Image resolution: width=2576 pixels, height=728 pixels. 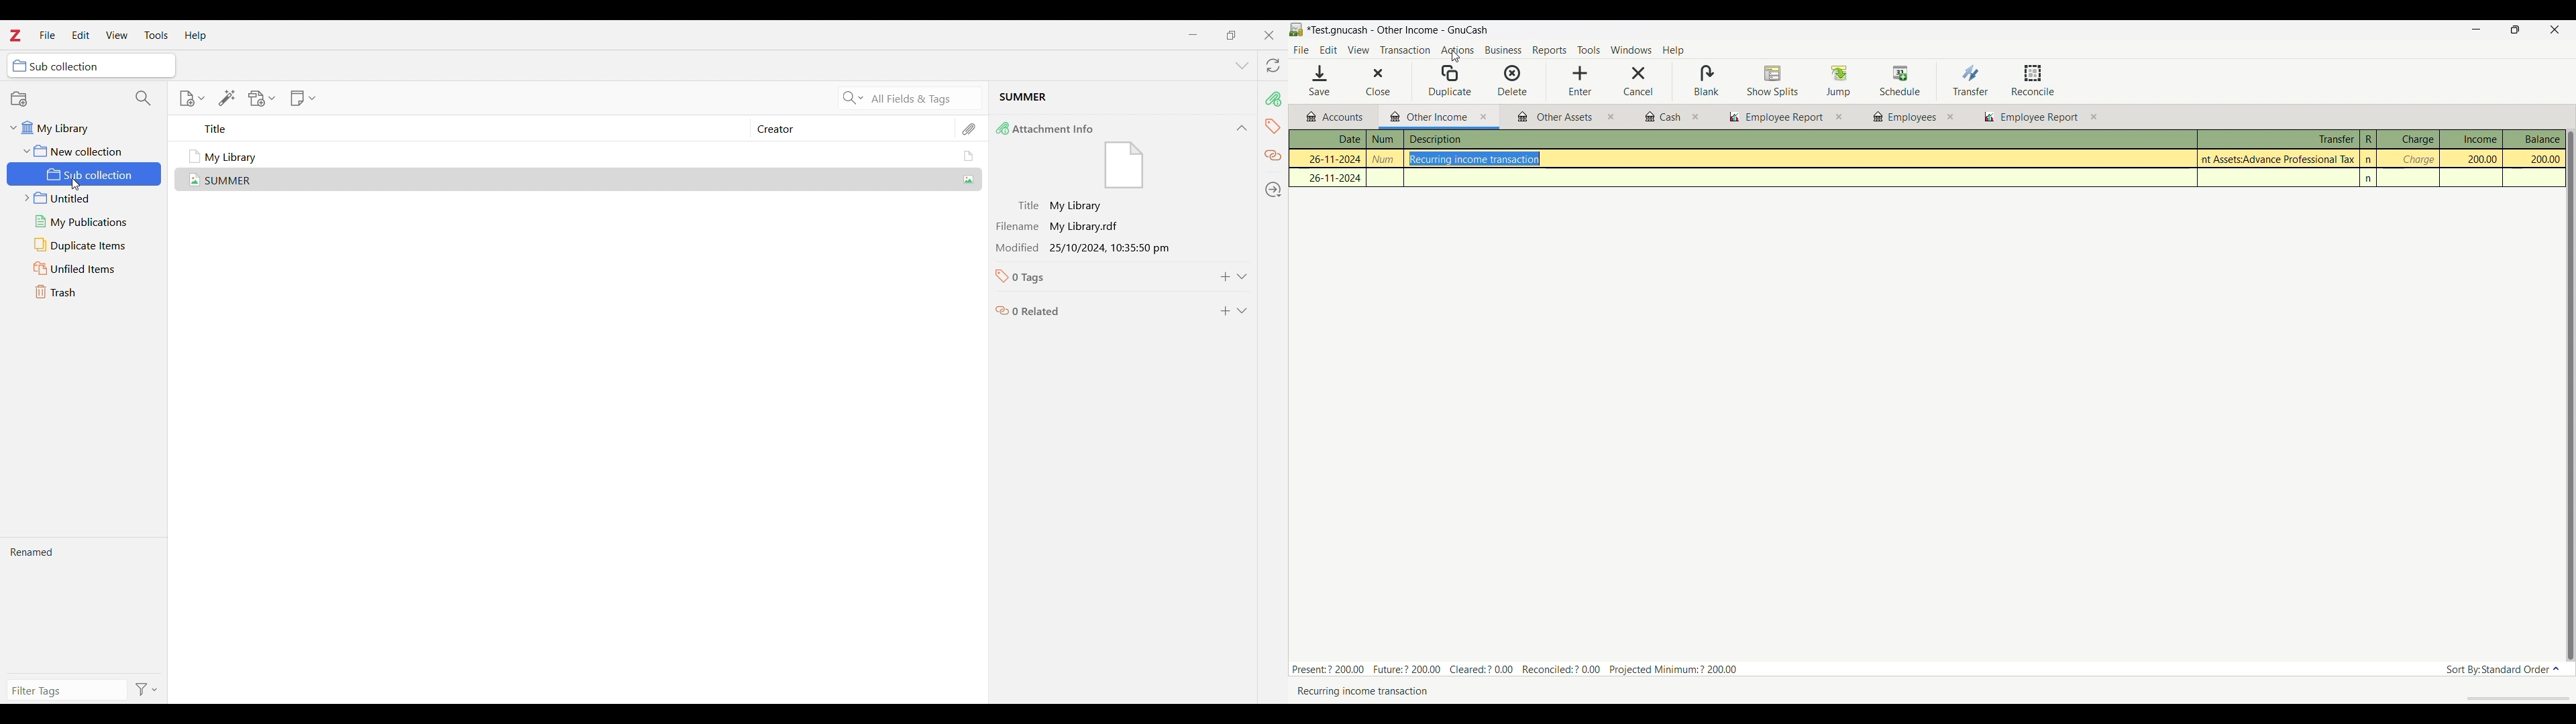 I want to click on Sync with zotero.org, so click(x=1274, y=65).